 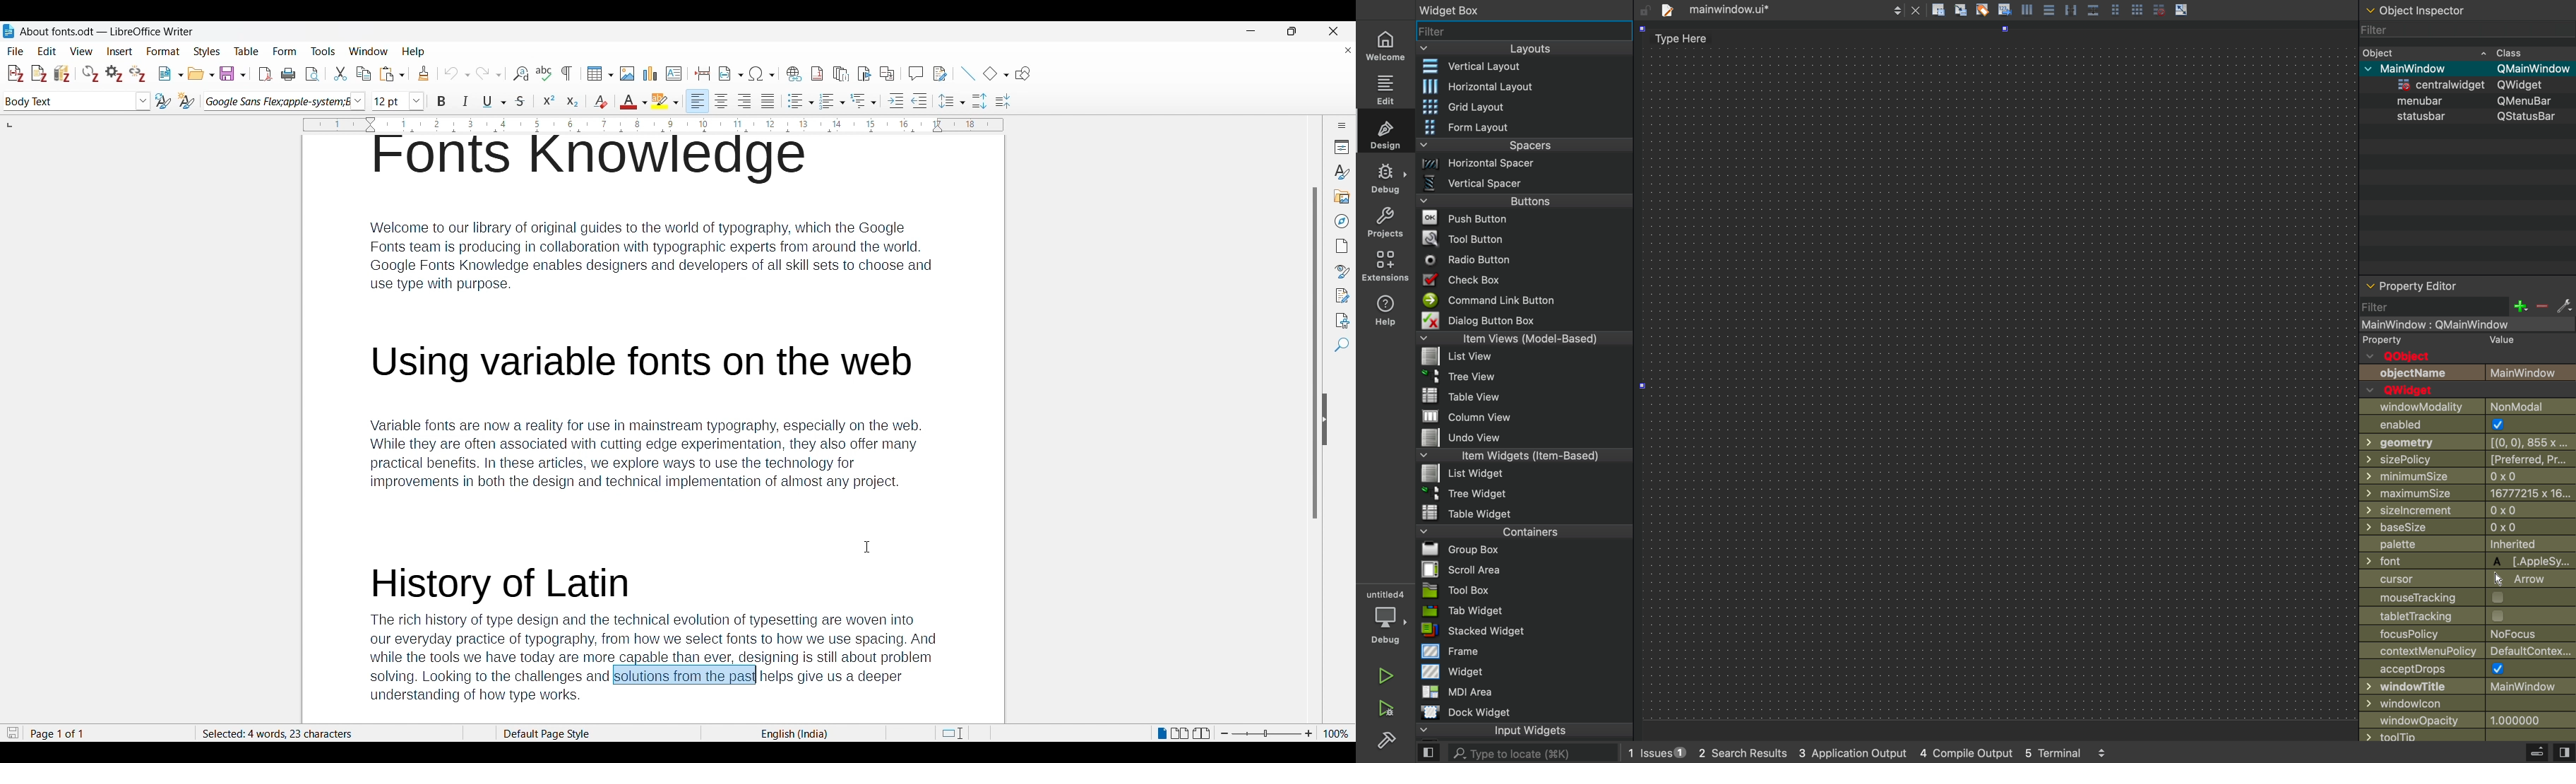 I want to click on scroll area, so click(x=1526, y=570).